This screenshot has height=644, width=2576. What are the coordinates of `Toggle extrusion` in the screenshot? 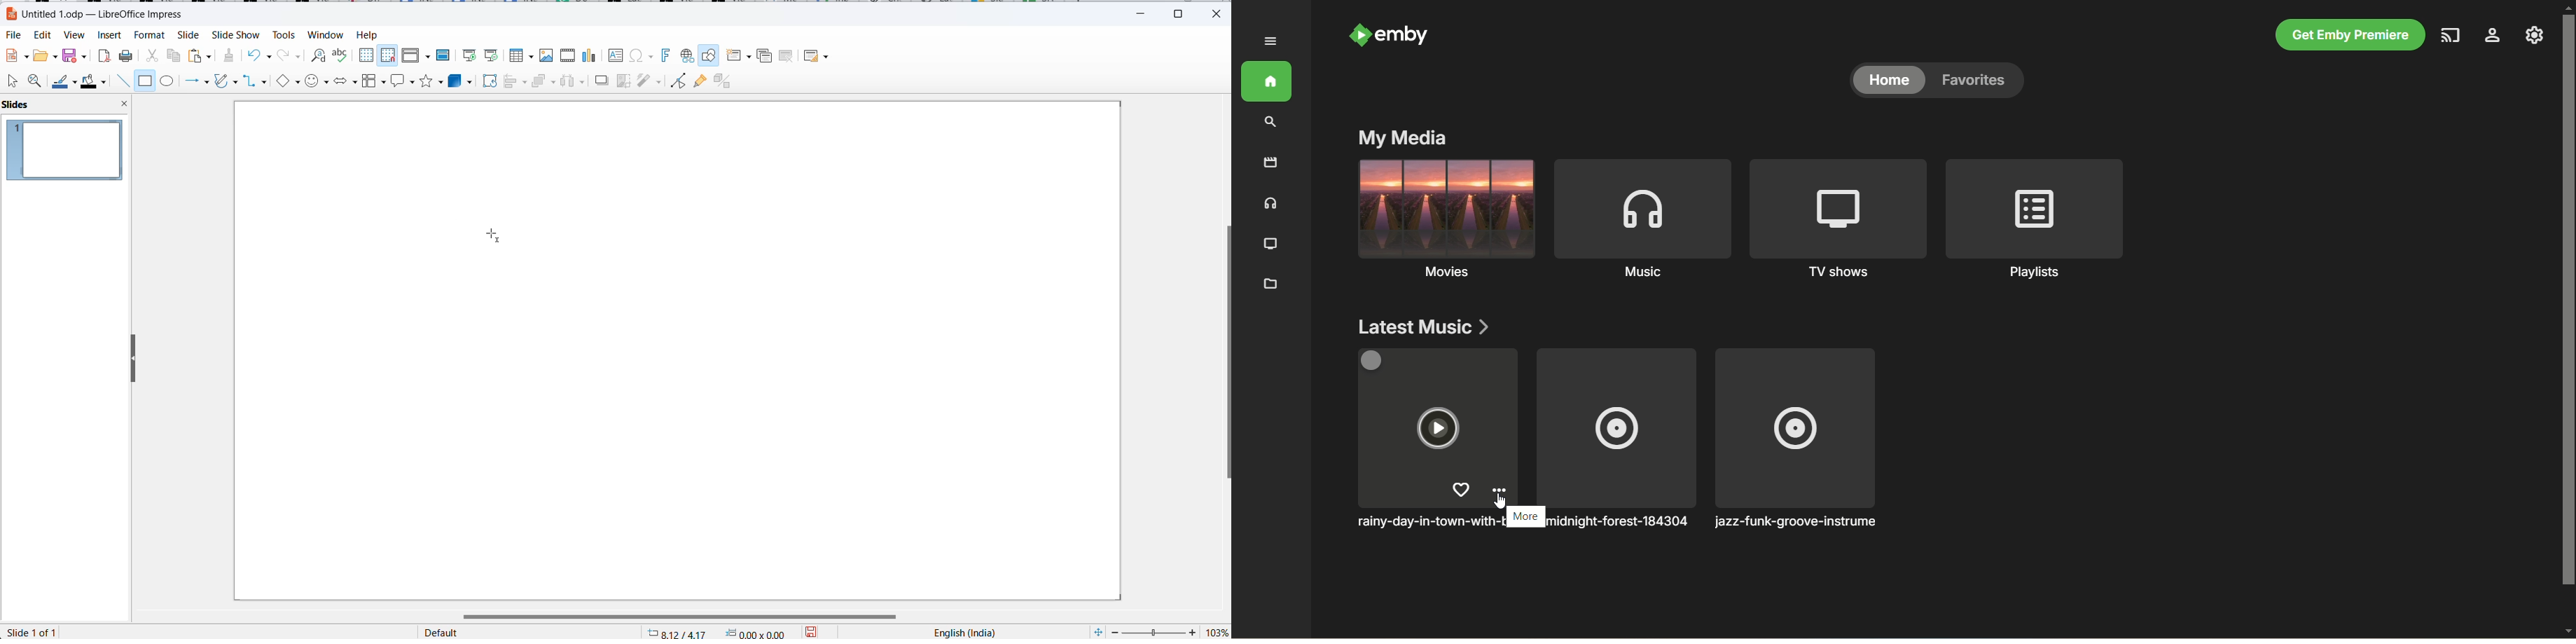 It's located at (726, 81).